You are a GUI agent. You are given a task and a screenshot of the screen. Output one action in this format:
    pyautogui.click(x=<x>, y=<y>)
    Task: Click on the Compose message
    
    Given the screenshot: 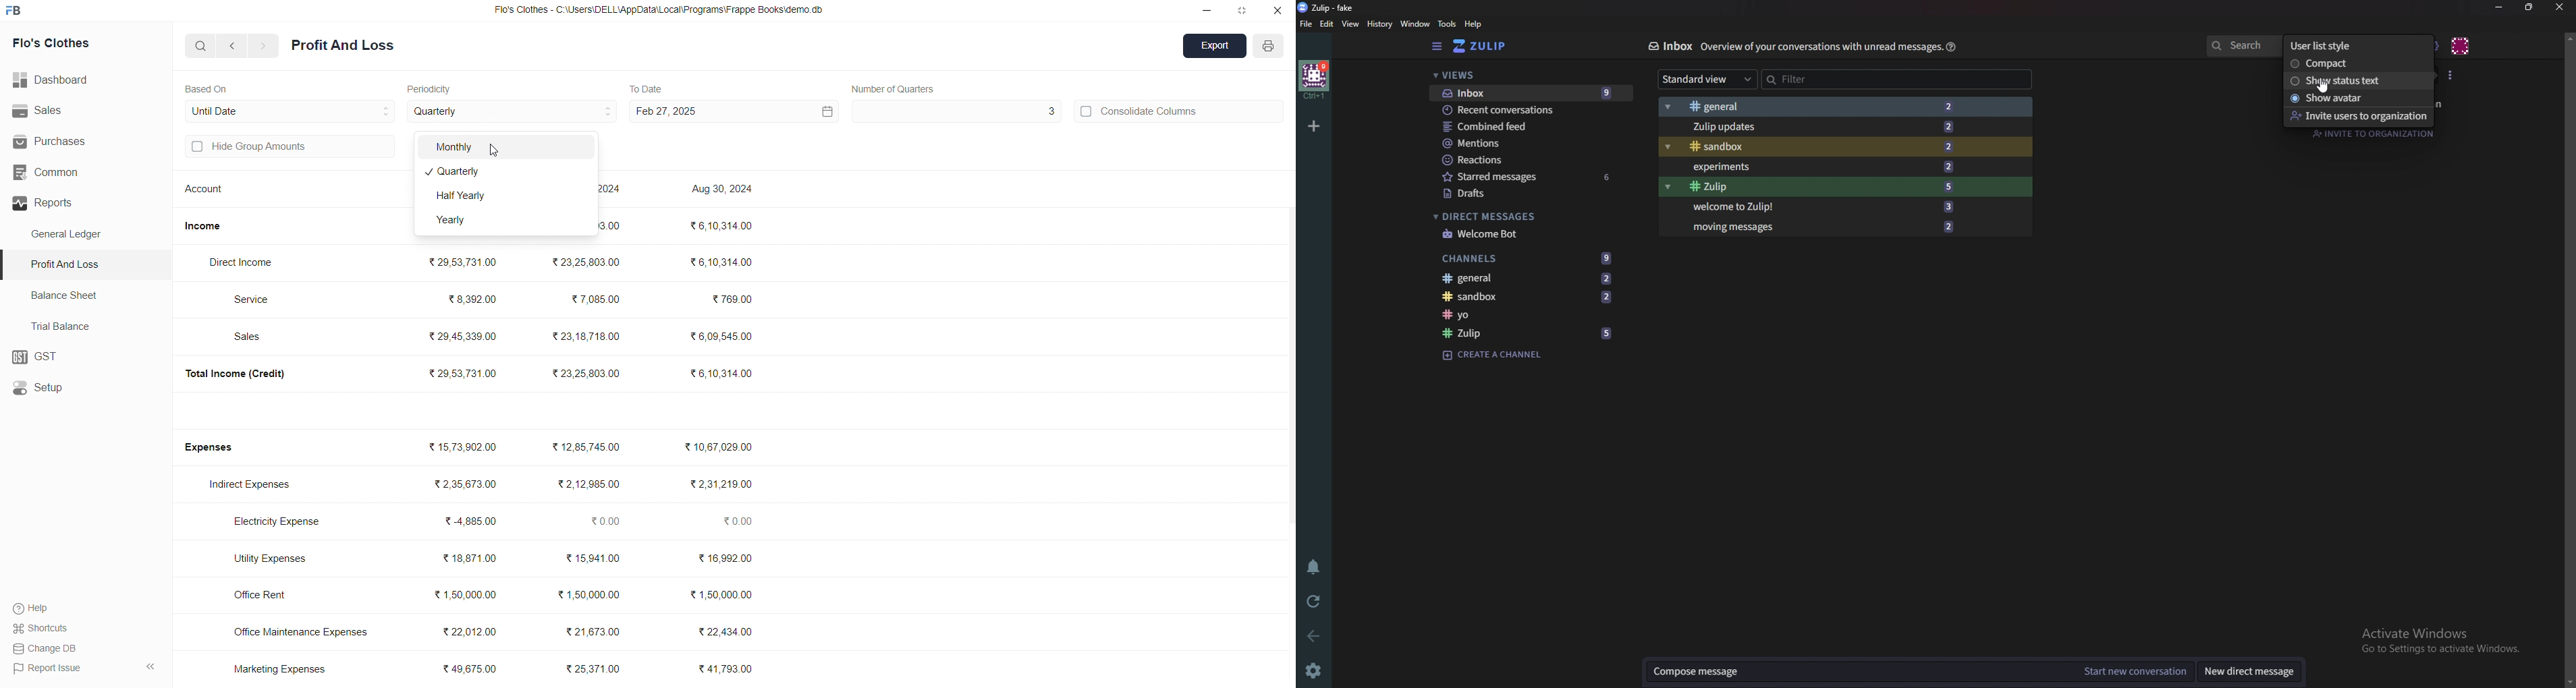 What is the action you would take?
    pyautogui.click(x=1859, y=671)
    